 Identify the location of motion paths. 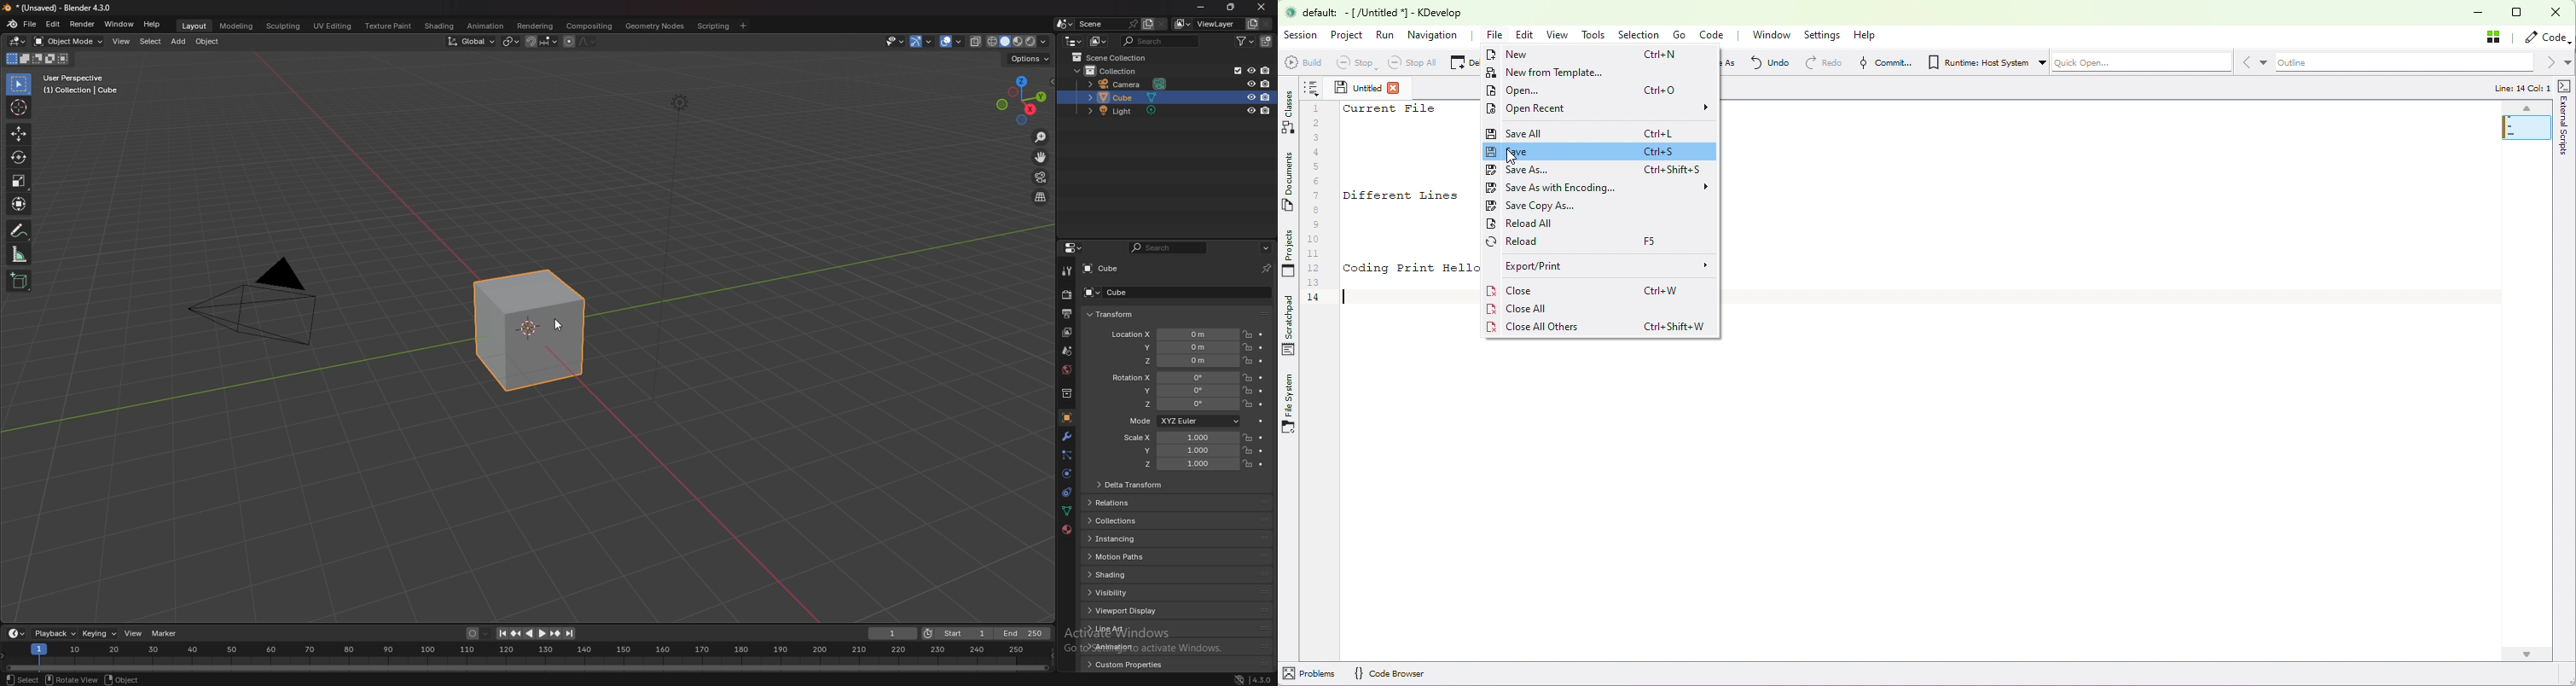
(1124, 557).